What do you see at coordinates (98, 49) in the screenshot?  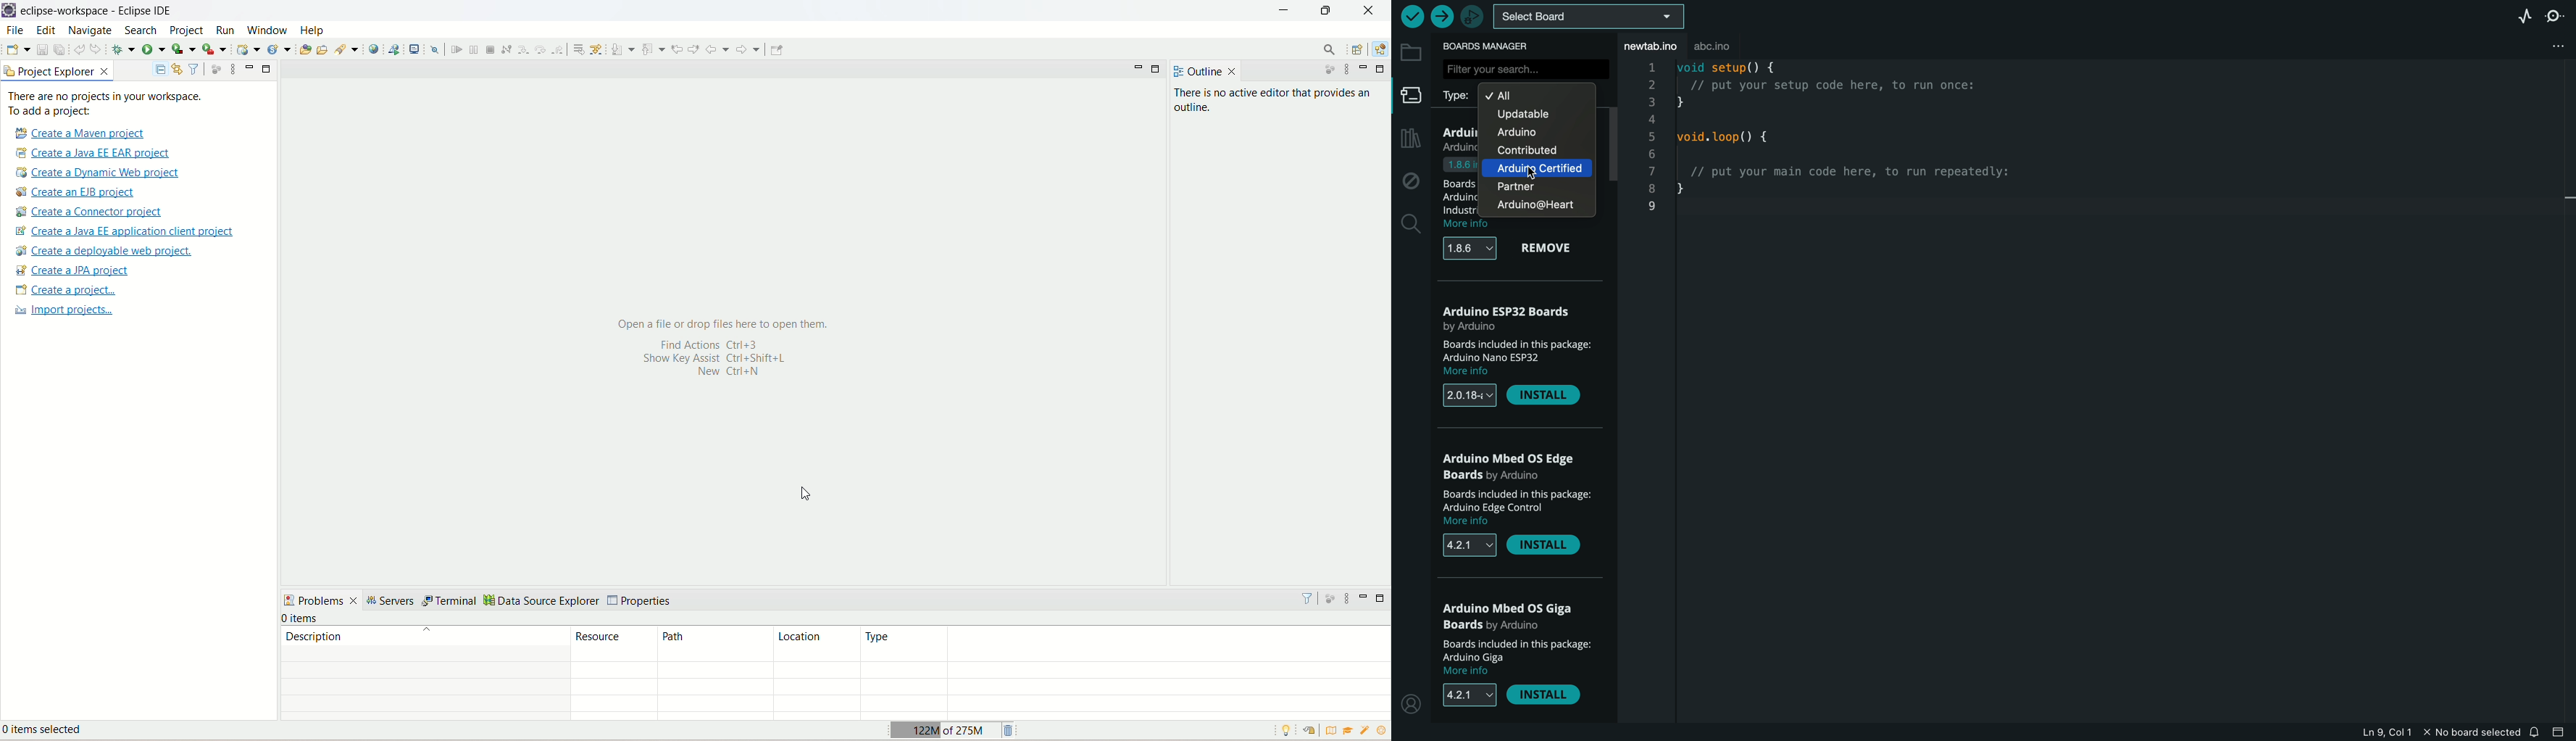 I see `redo` at bounding box center [98, 49].